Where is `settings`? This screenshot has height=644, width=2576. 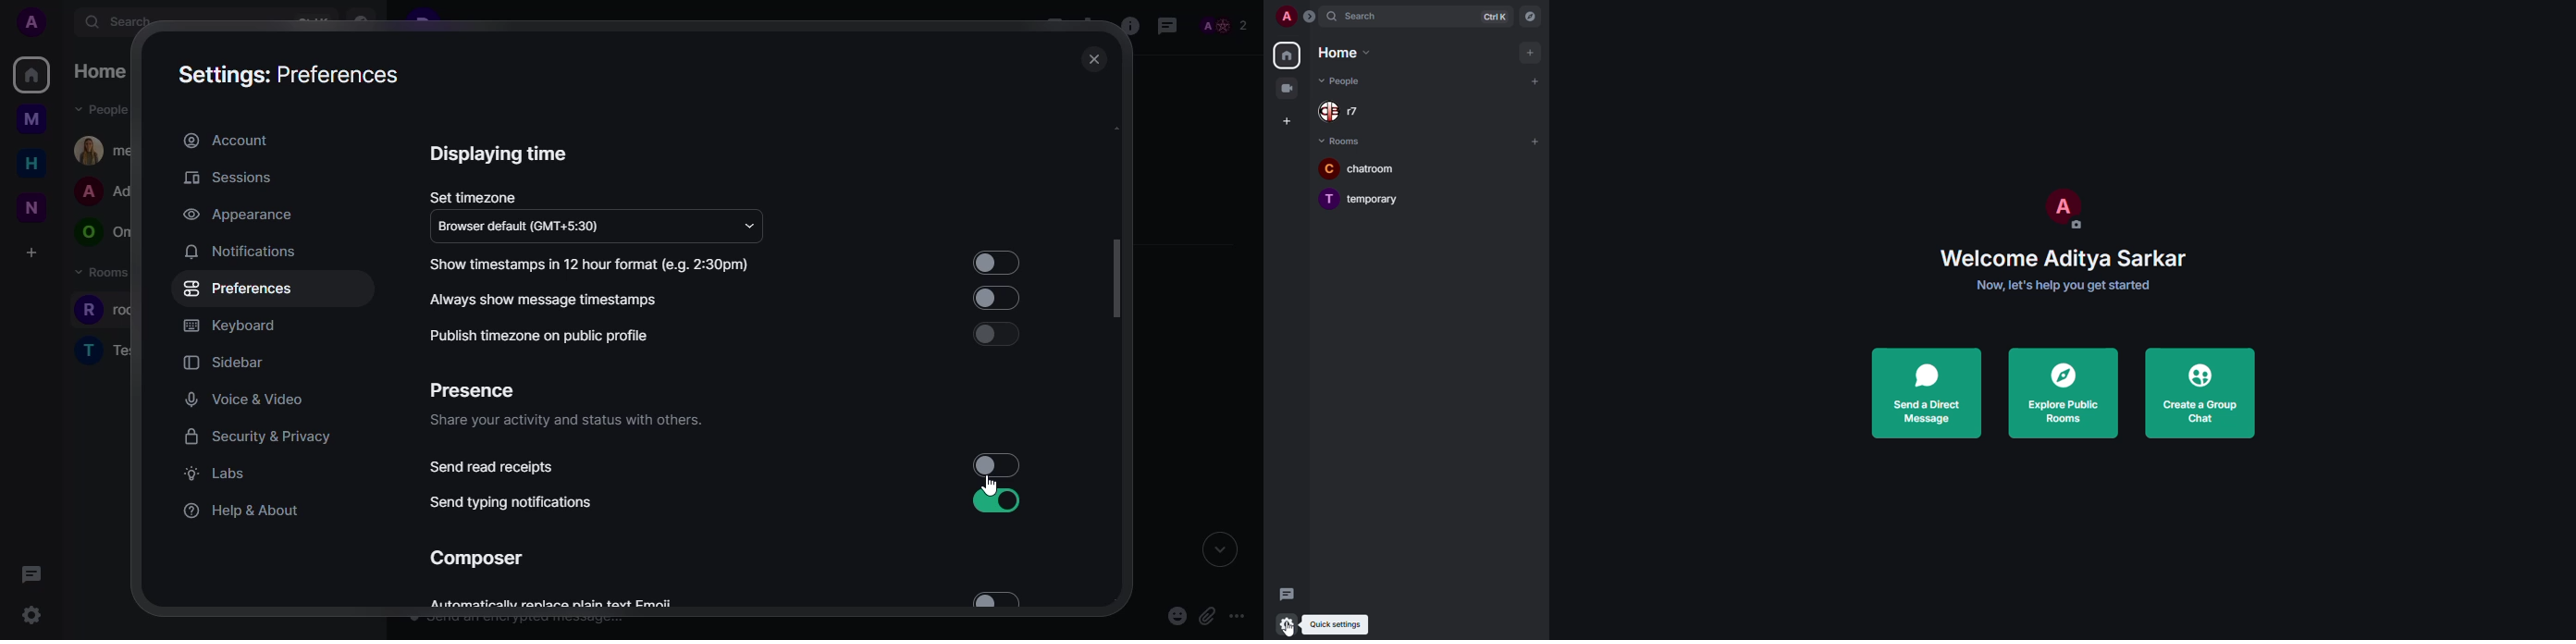
settings is located at coordinates (34, 613).